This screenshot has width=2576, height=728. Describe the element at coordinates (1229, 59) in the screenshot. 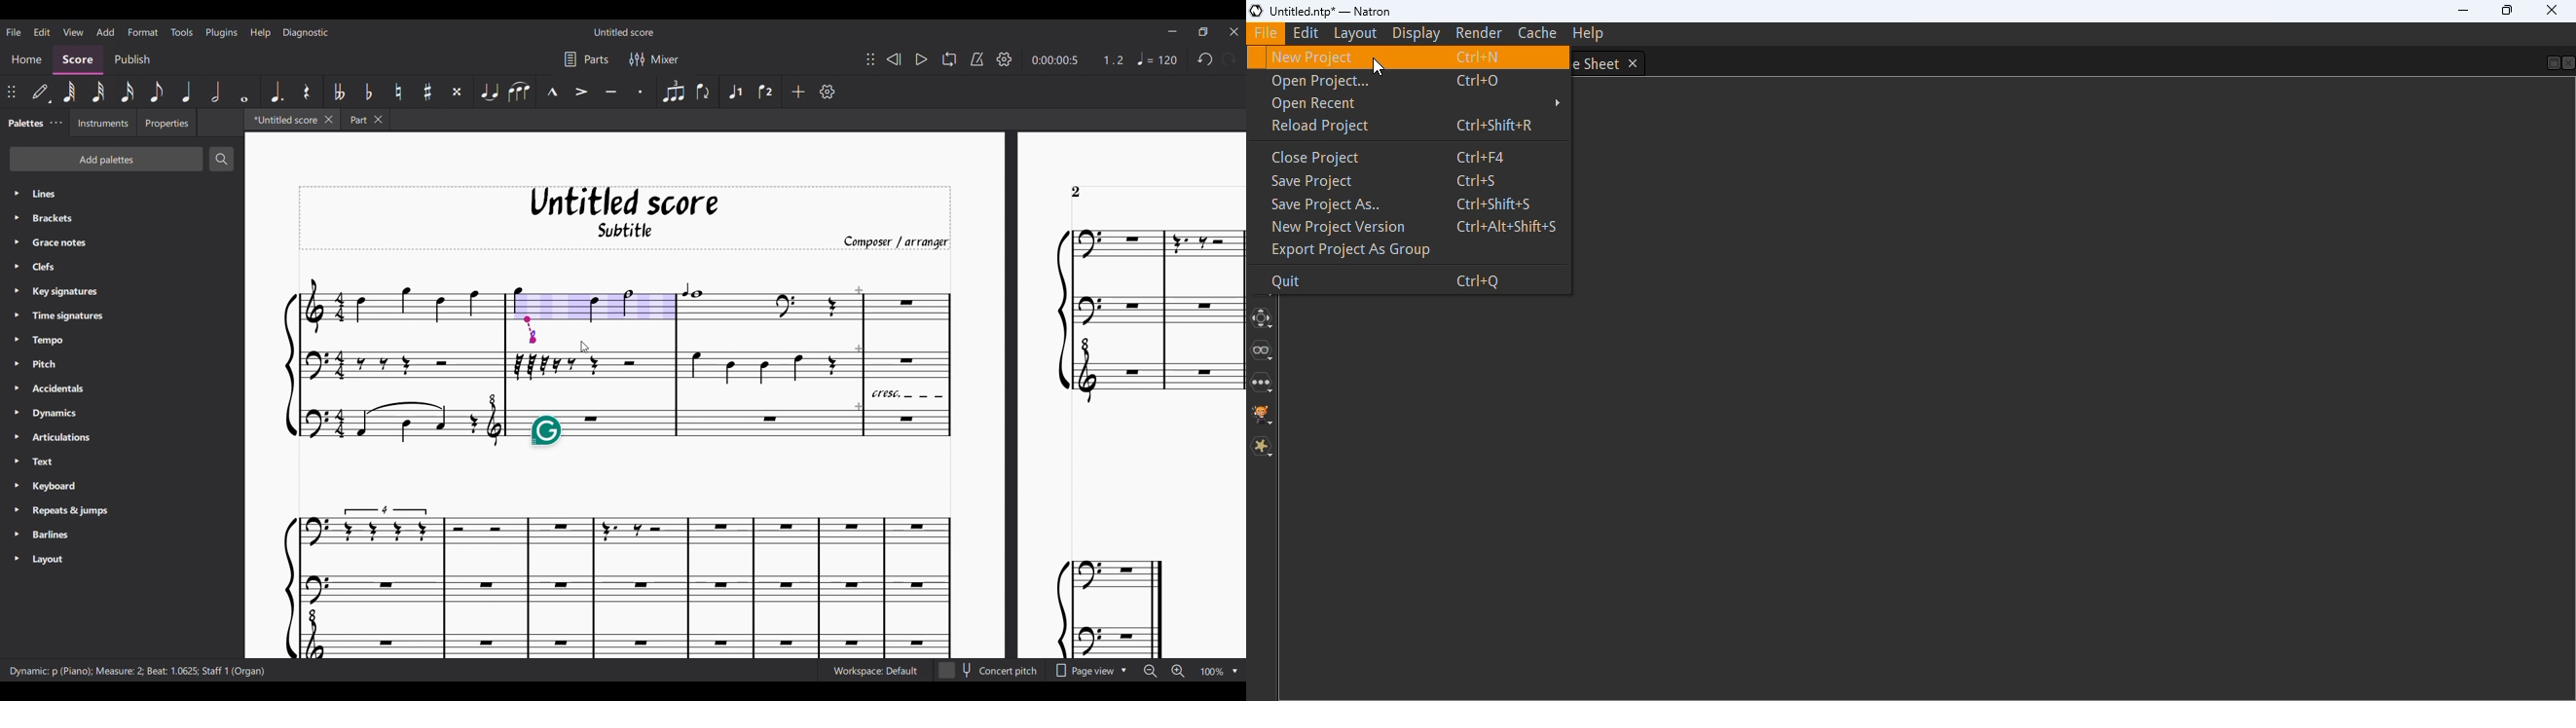

I see `Redo` at that location.